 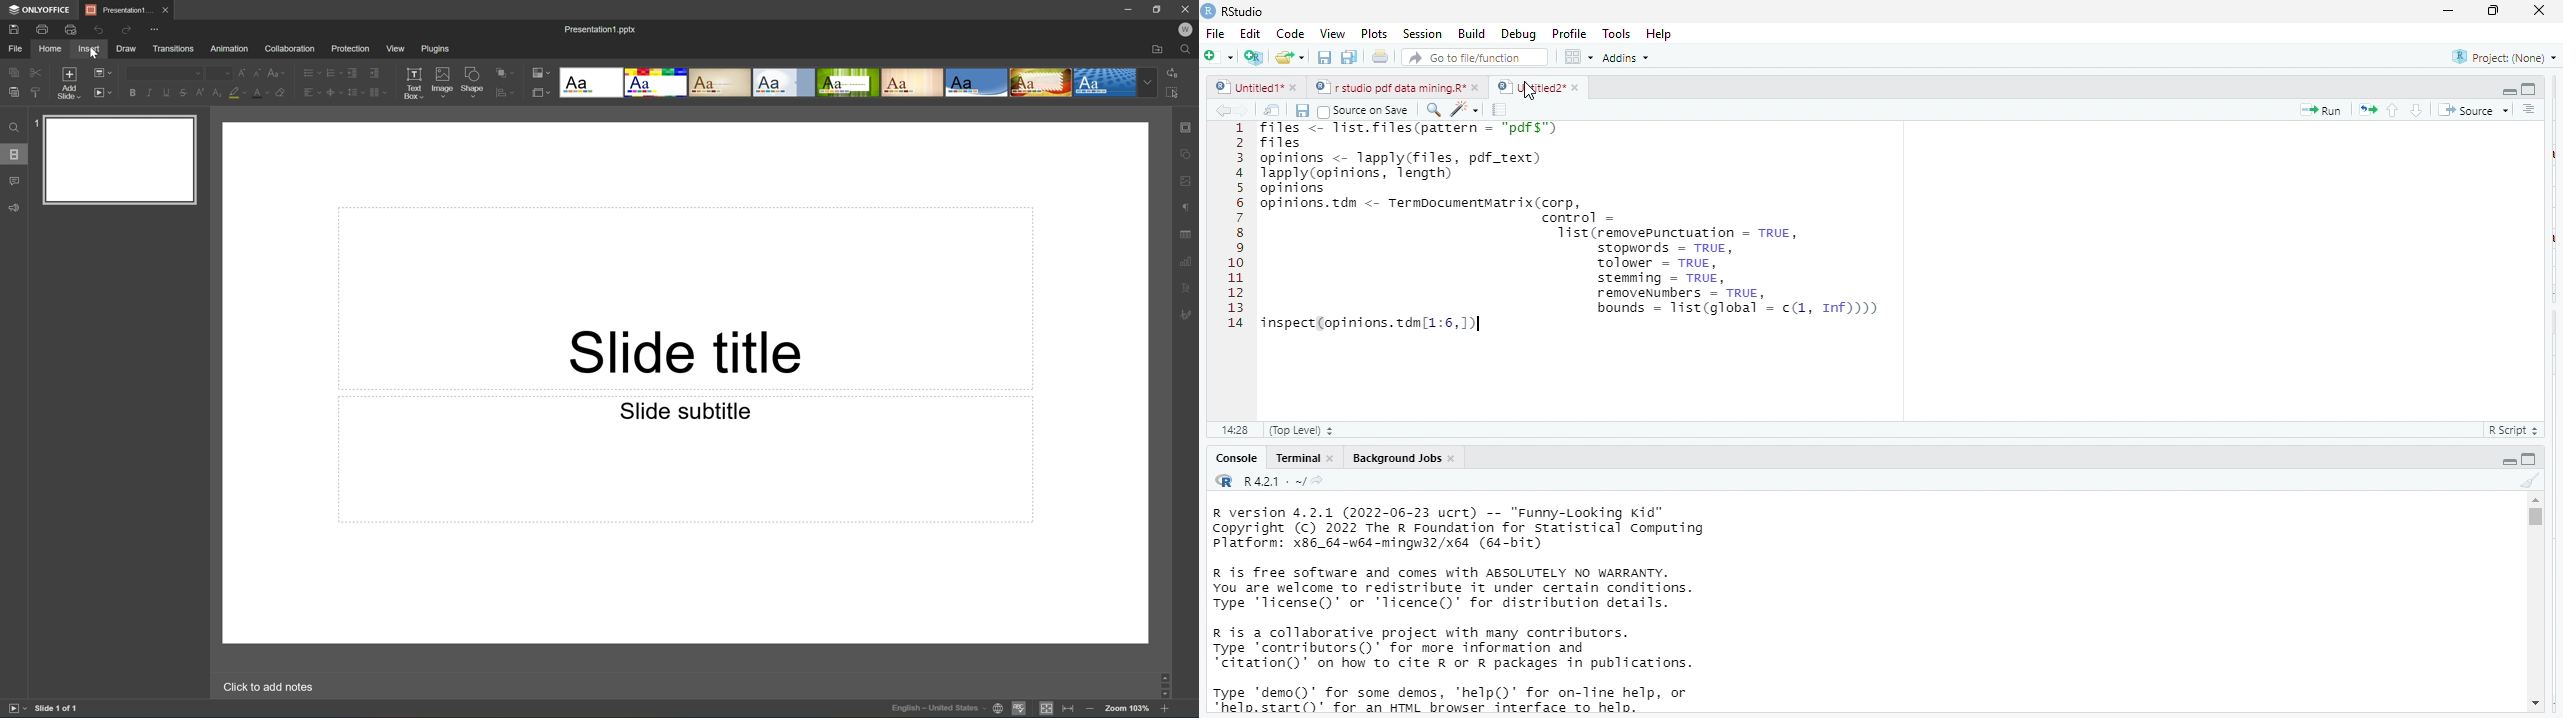 I want to click on Fit to slide, so click(x=1047, y=709).